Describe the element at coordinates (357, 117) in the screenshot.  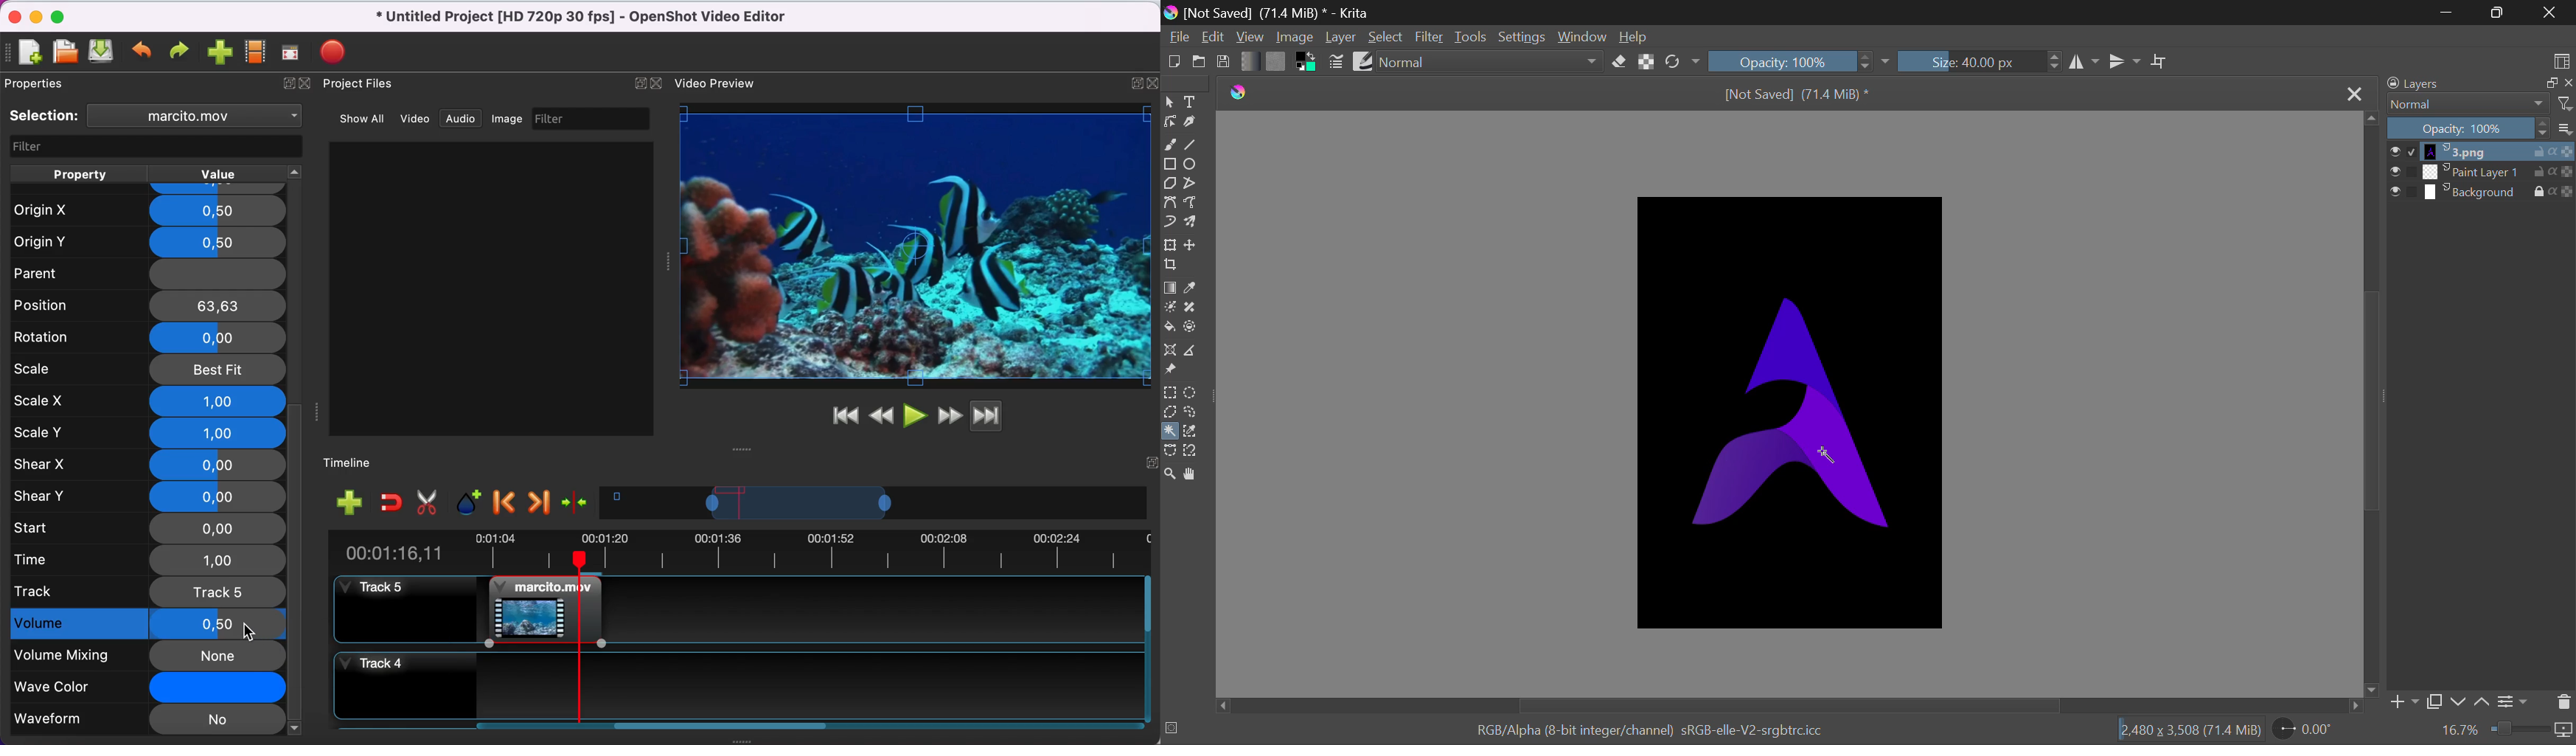
I see `show all` at that location.